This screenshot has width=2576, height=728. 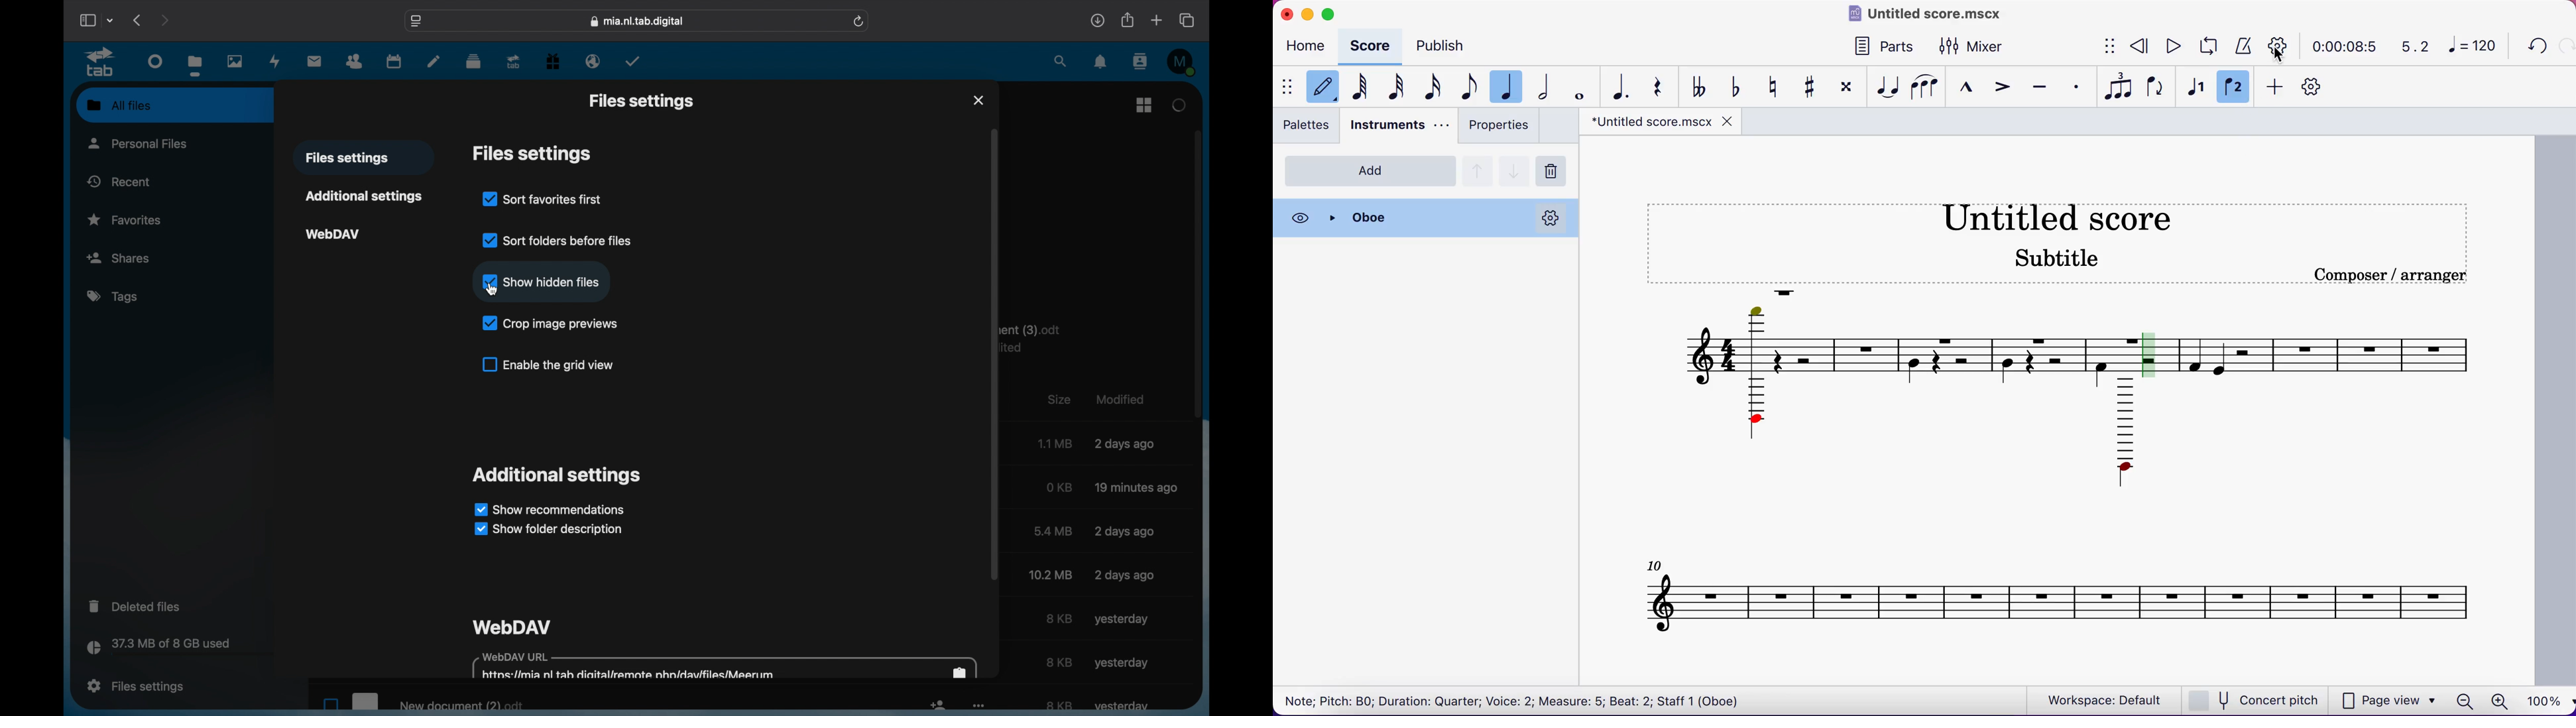 I want to click on close, so click(x=978, y=100).